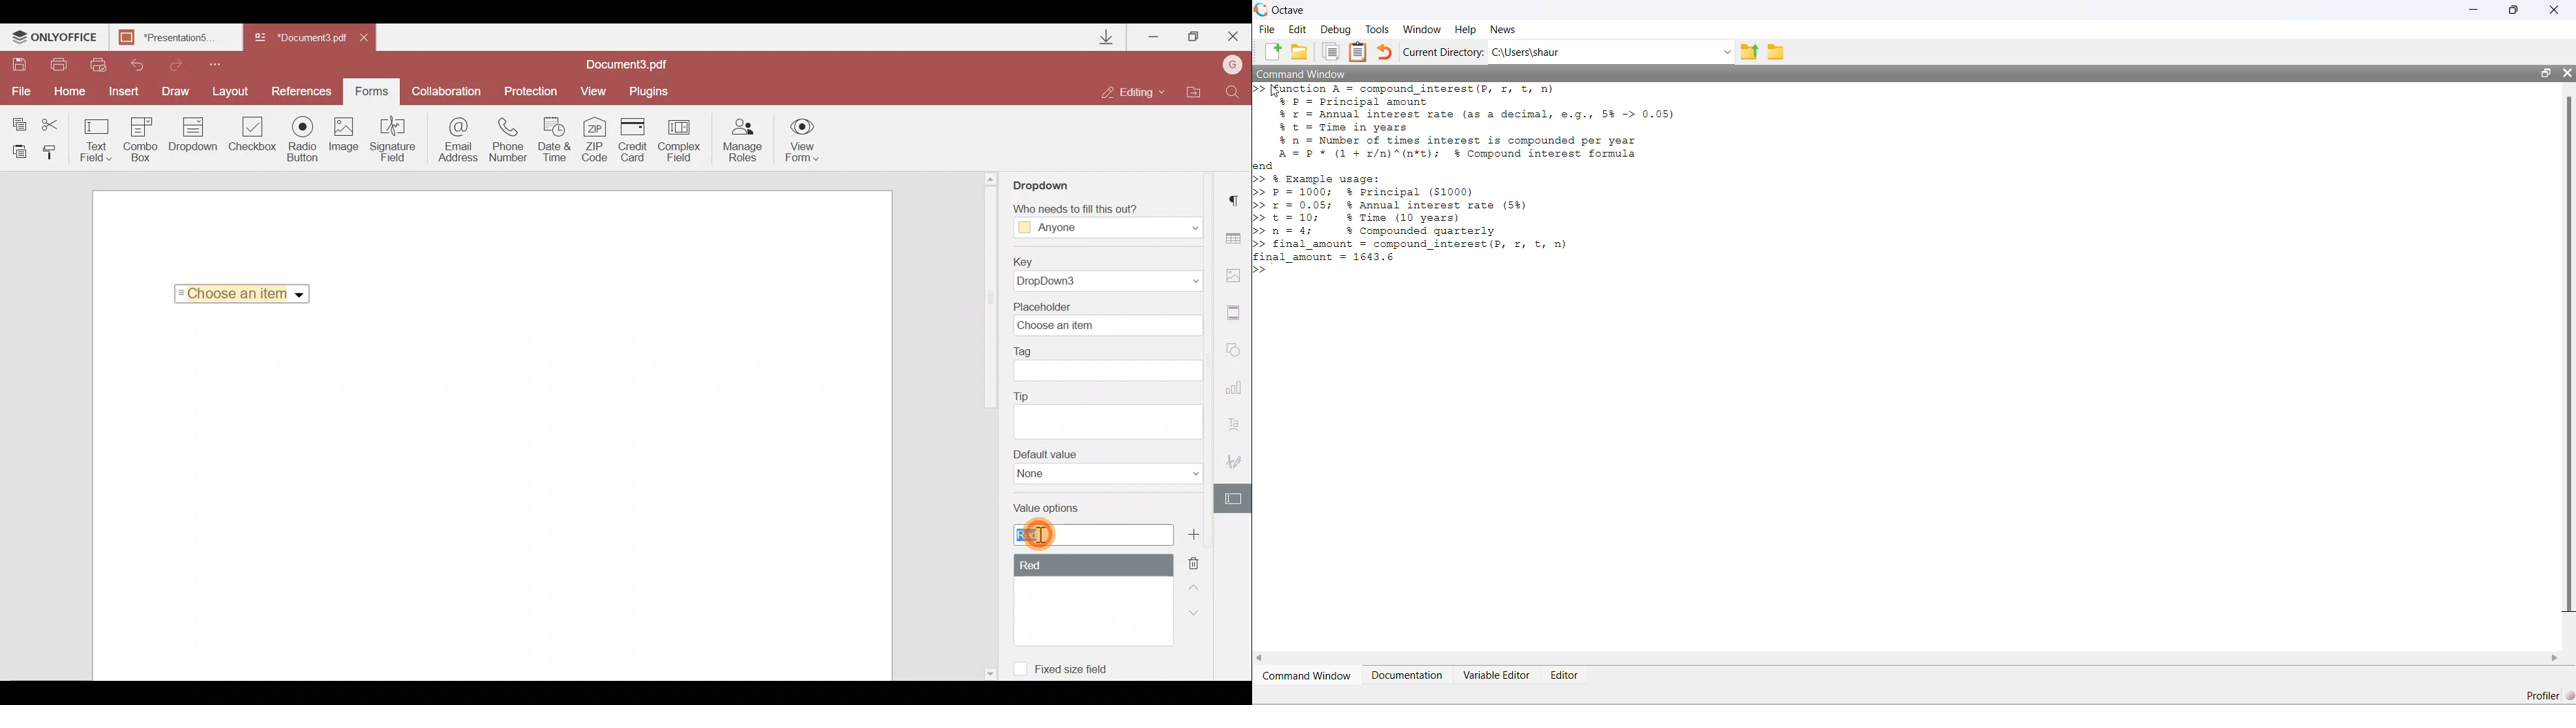 The width and height of the screenshot is (2576, 728). What do you see at coordinates (1469, 127) in the screenshot?
I see `>> [function A = compound interest(P, zr, t, n)$ P = Principal amount$ r = Annual interest rate (as a decimal, e.g., 5% —> 0.05)$ t = Time in years% n = Number of times interest is compounded per yearA =p * (1+1/n)"(n*t); 3% Compound interest formula end` at bounding box center [1469, 127].